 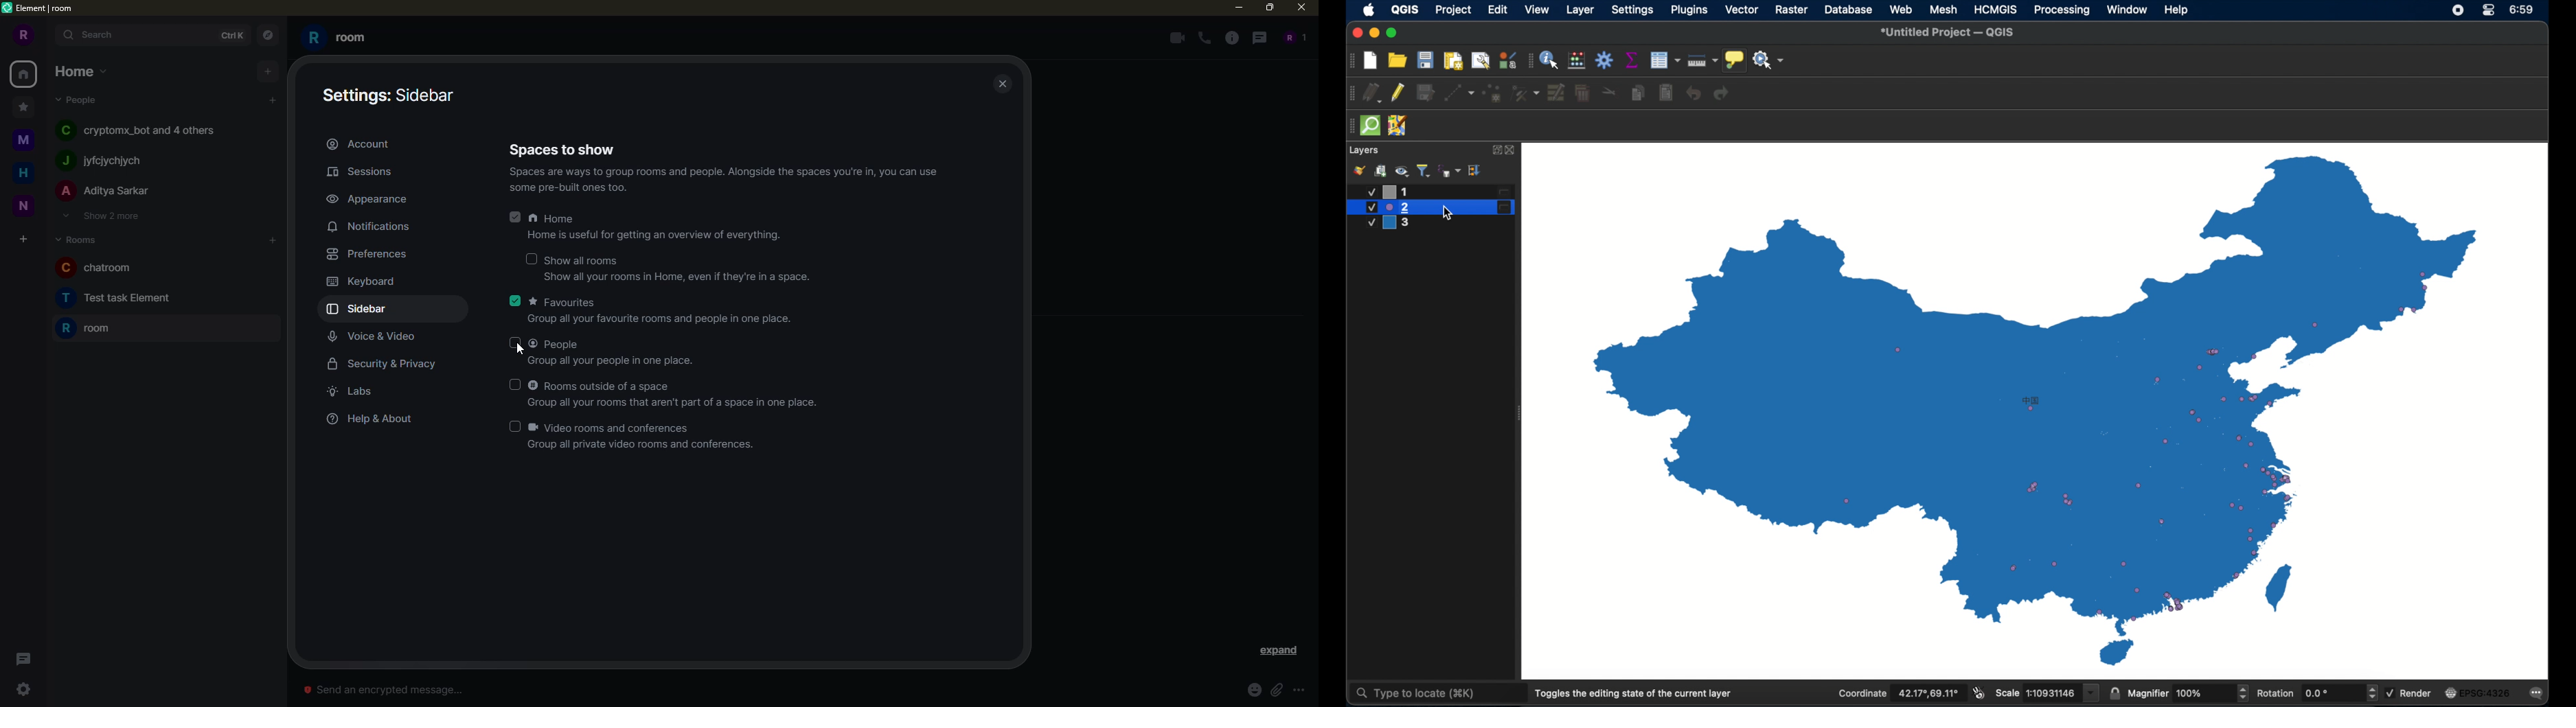 What do you see at coordinates (130, 161) in the screenshot?
I see `j~ lyiclyehlyeh` at bounding box center [130, 161].